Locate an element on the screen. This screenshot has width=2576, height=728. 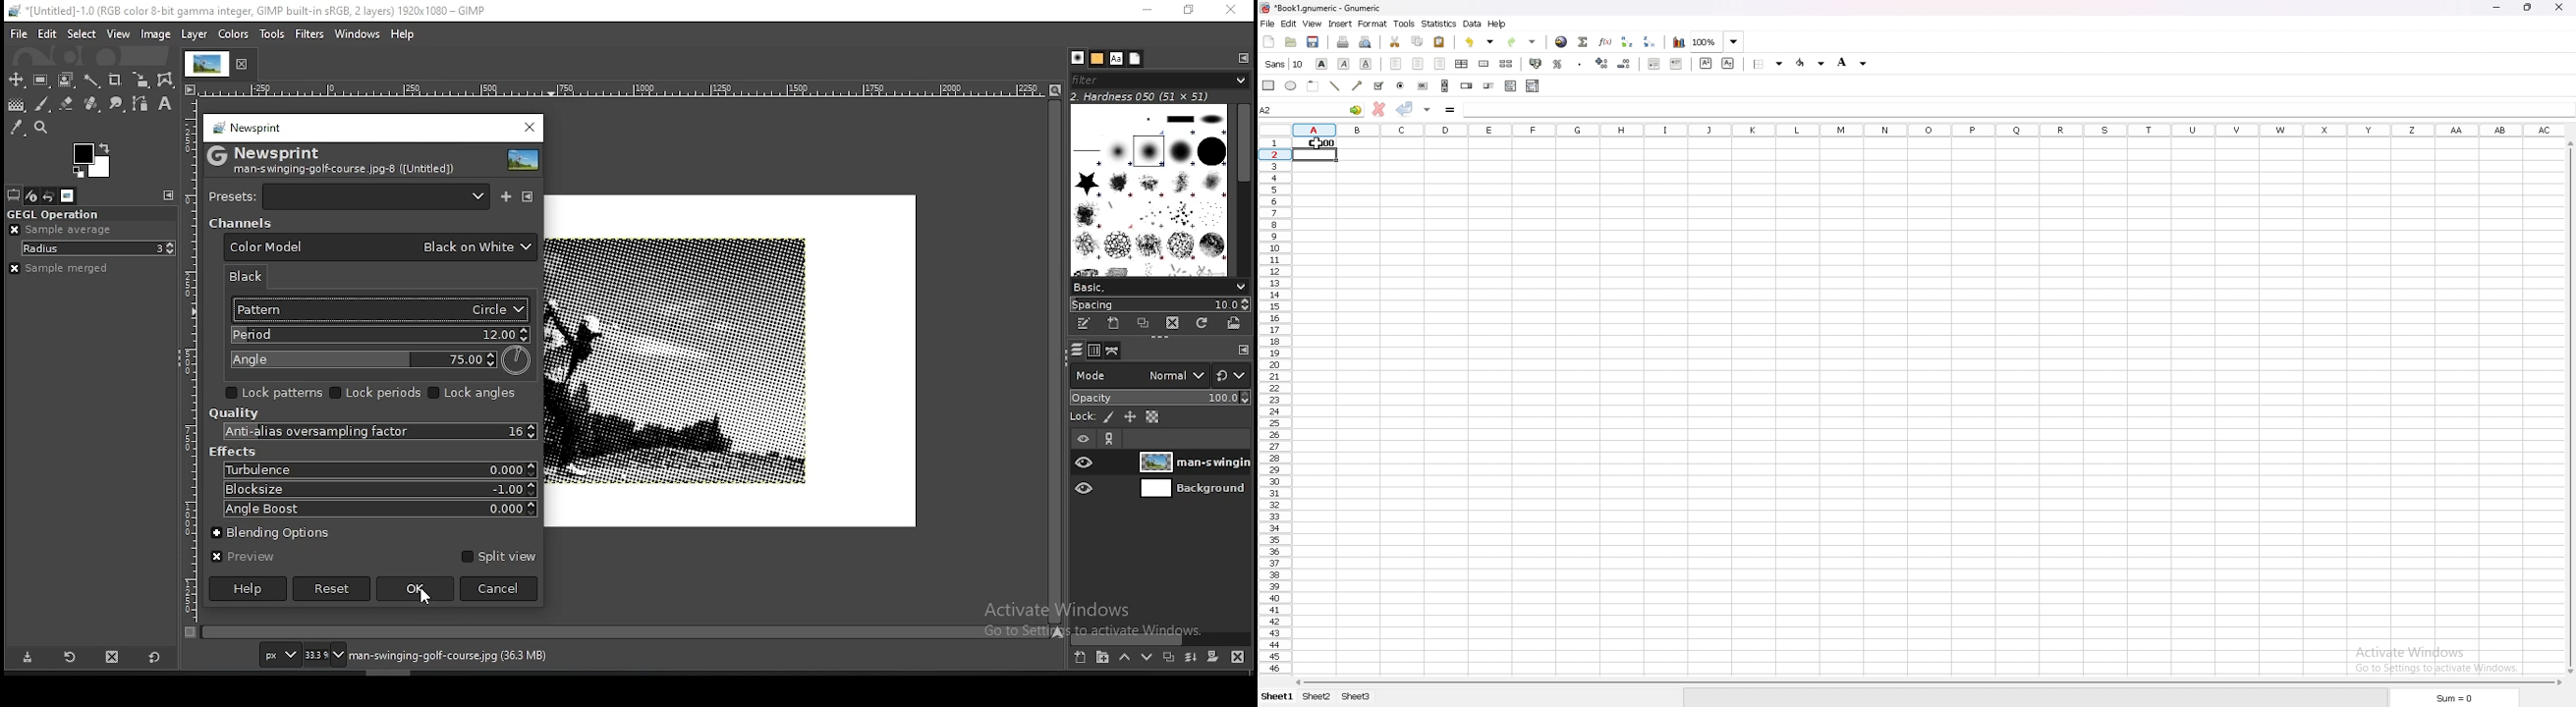
cage transform tool is located at coordinates (167, 81).